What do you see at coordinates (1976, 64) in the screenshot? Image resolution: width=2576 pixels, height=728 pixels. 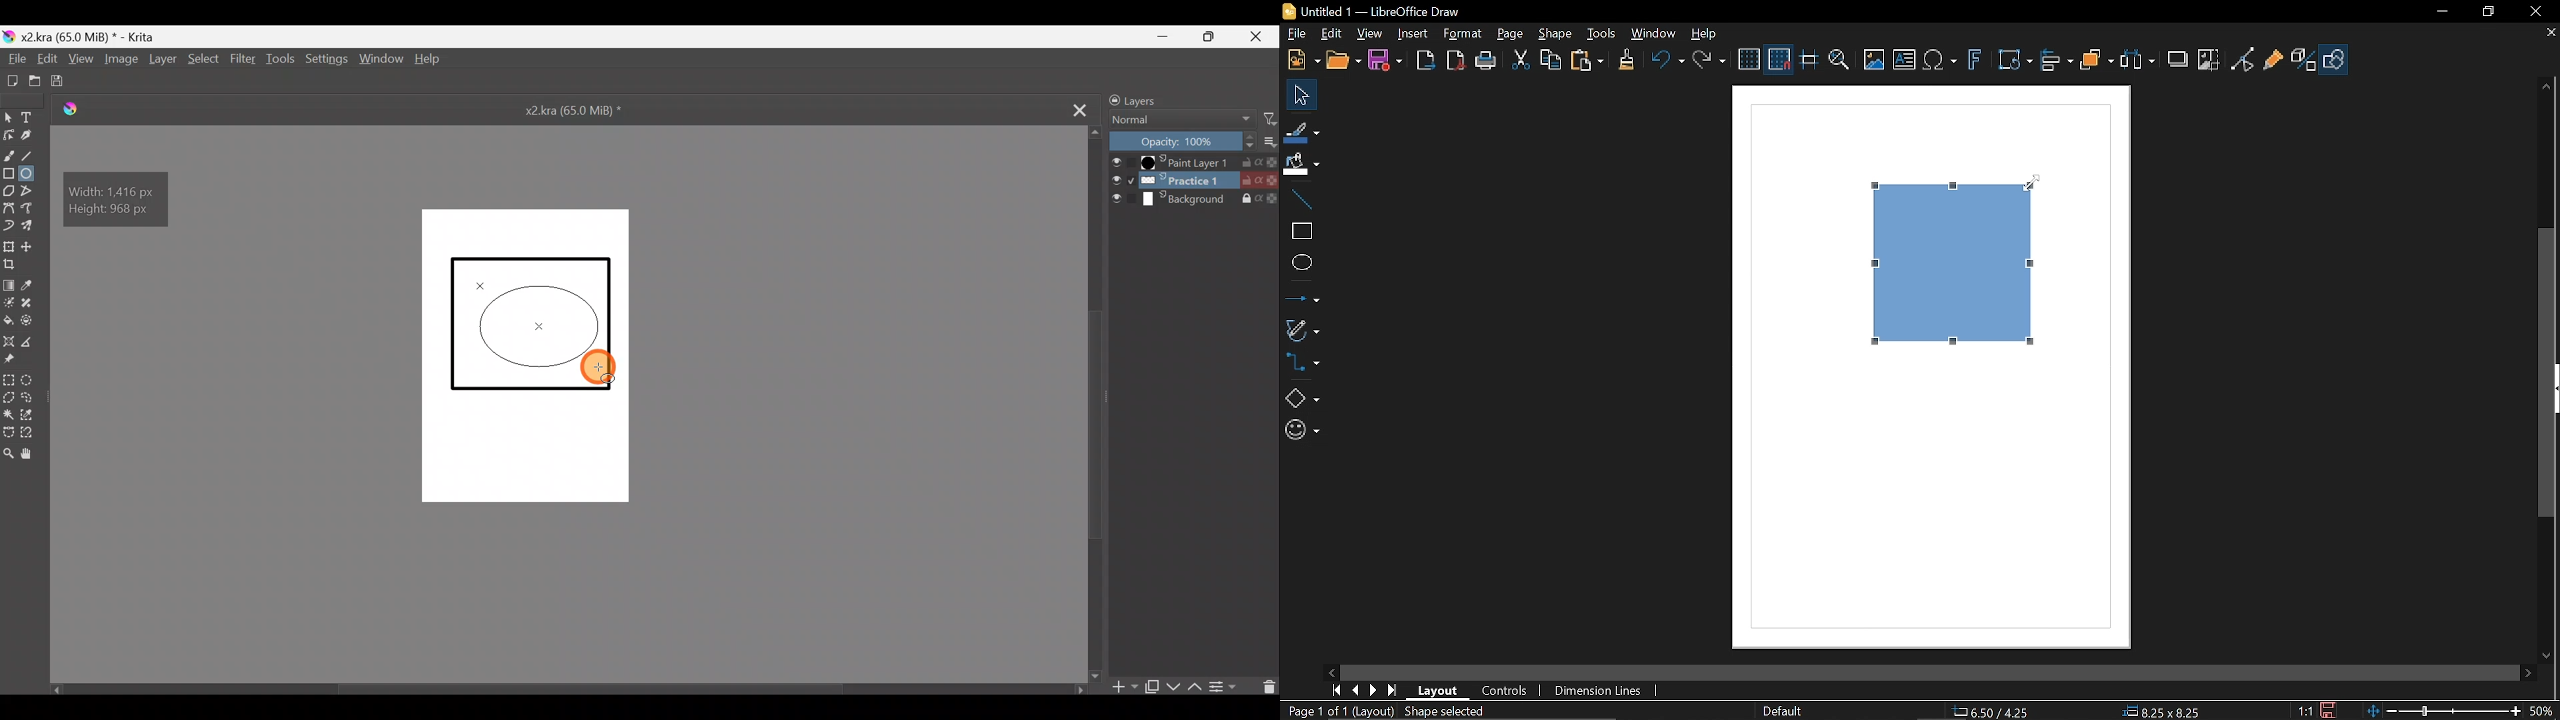 I see `Insert fontwork text` at bounding box center [1976, 64].